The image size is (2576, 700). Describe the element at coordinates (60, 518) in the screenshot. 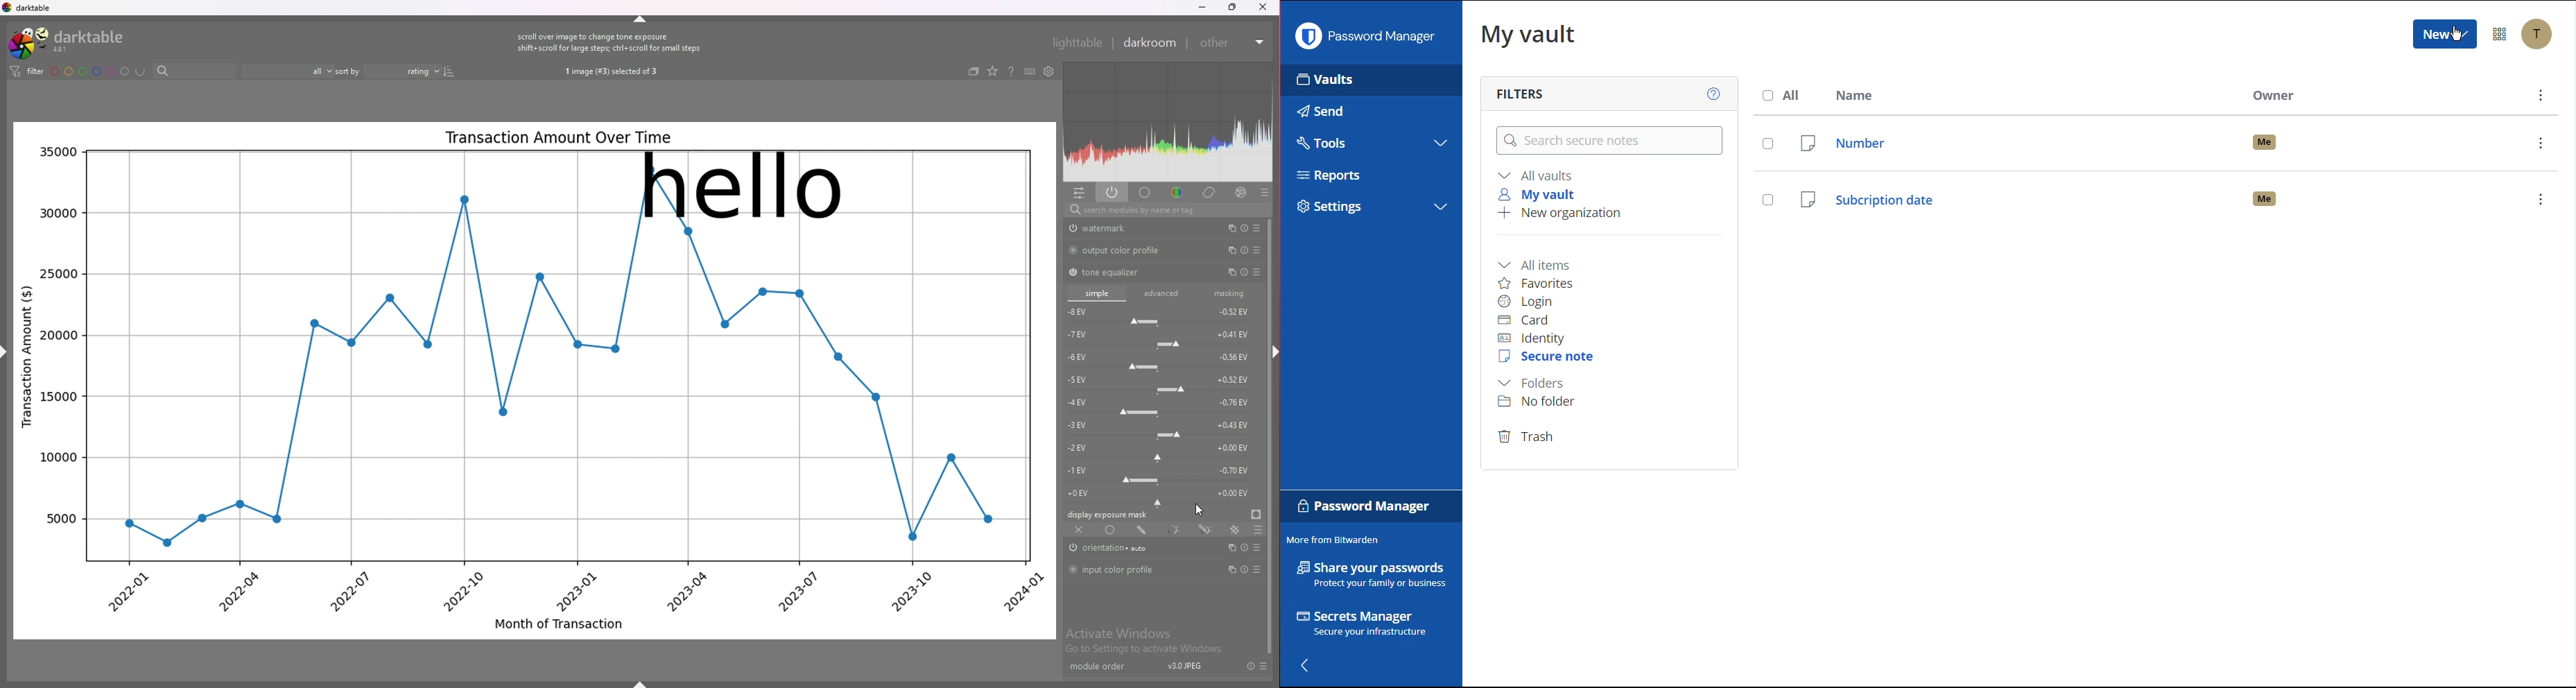

I see `5000` at that location.